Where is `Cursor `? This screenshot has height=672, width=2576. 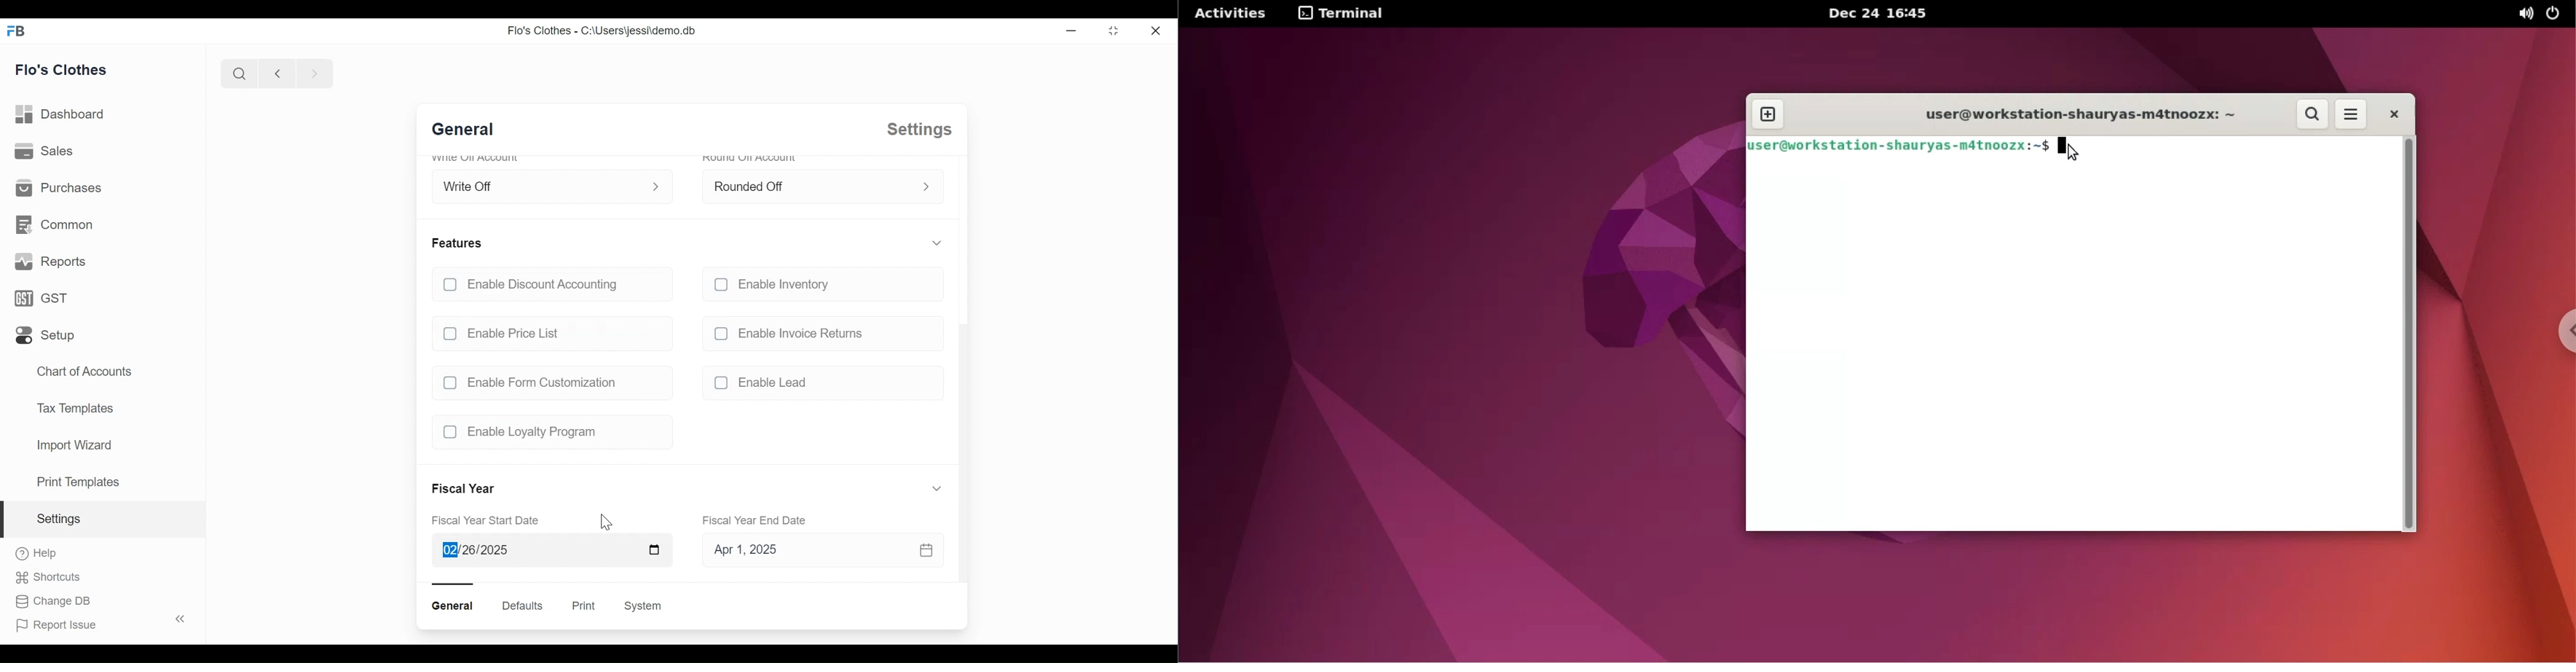
Cursor  is located at coordinates (606, 522).